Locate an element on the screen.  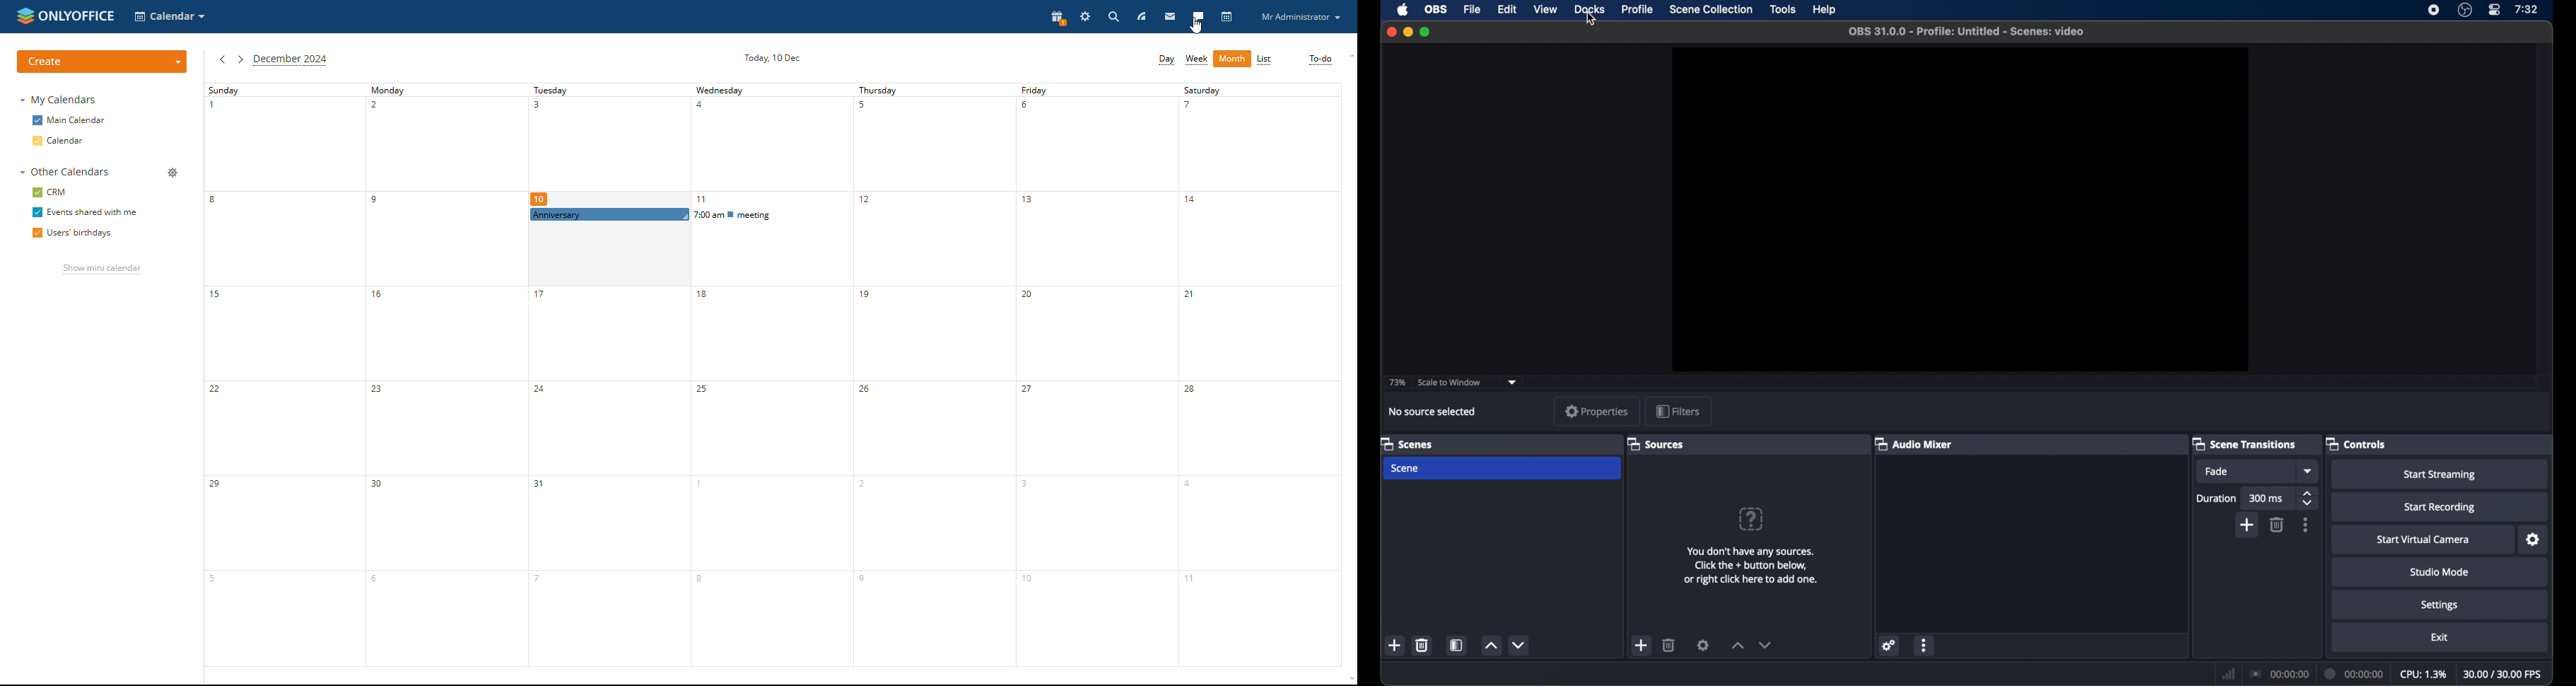
00:00:00 is located at coordinates (2355, 673).